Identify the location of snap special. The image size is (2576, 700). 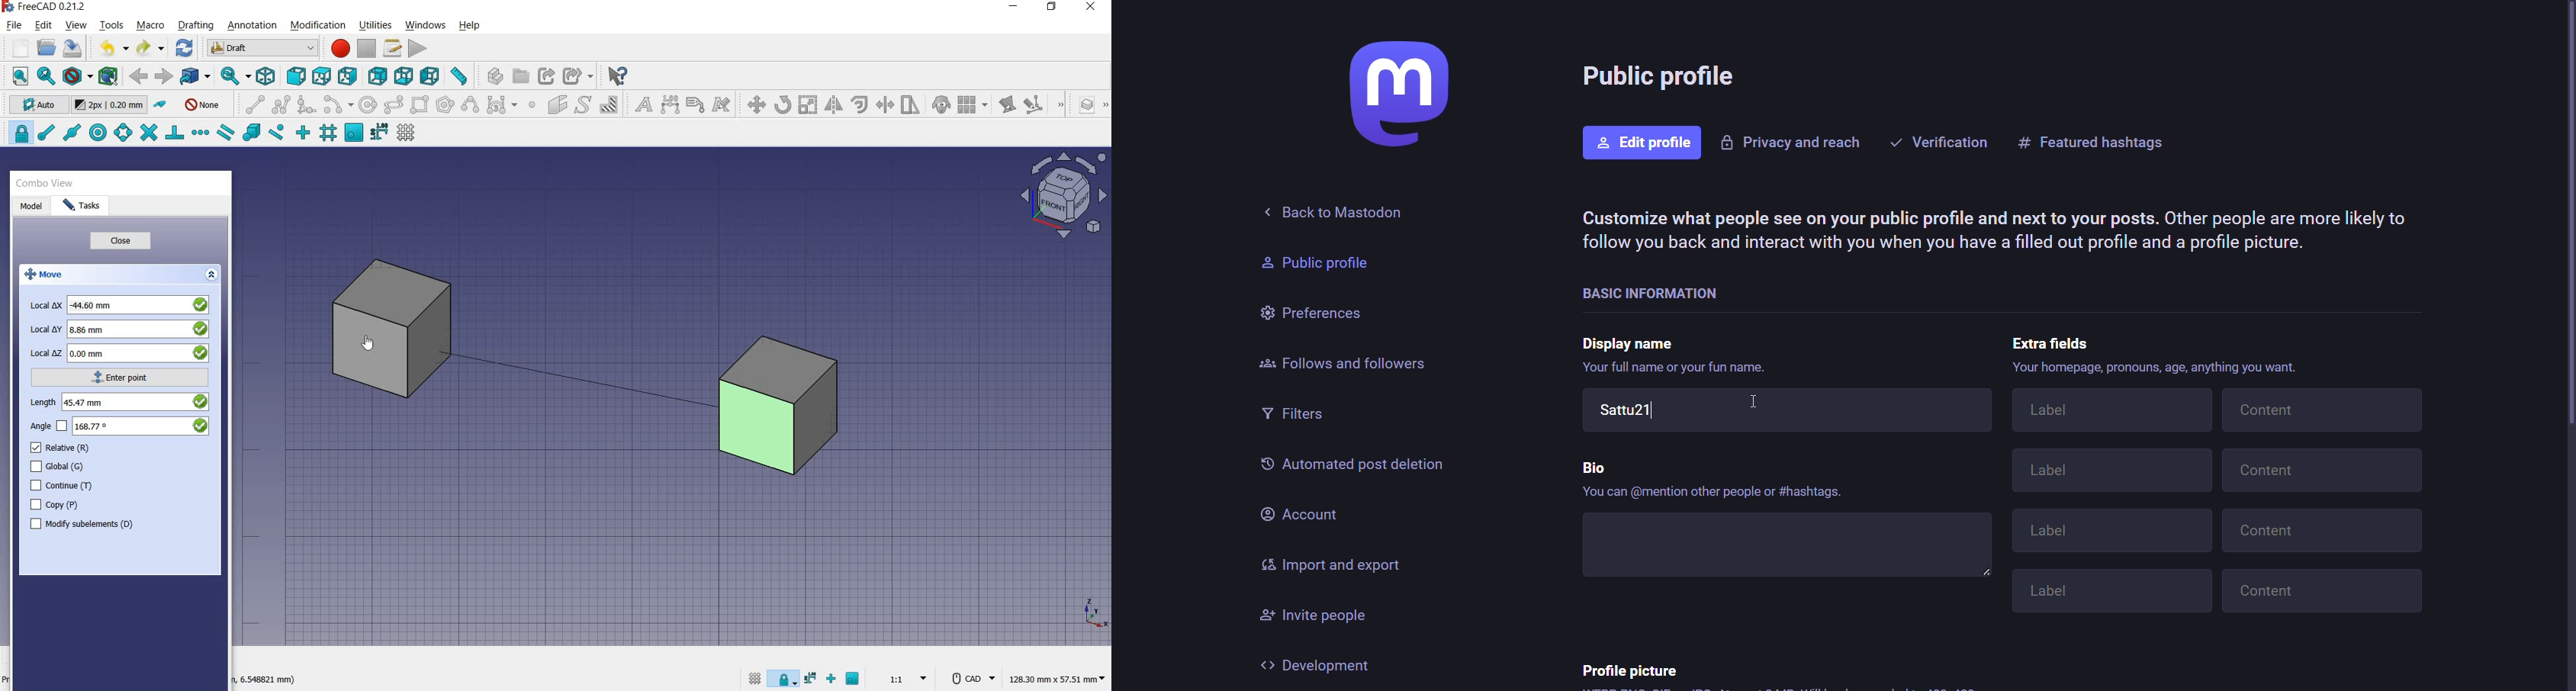
(252, 132).